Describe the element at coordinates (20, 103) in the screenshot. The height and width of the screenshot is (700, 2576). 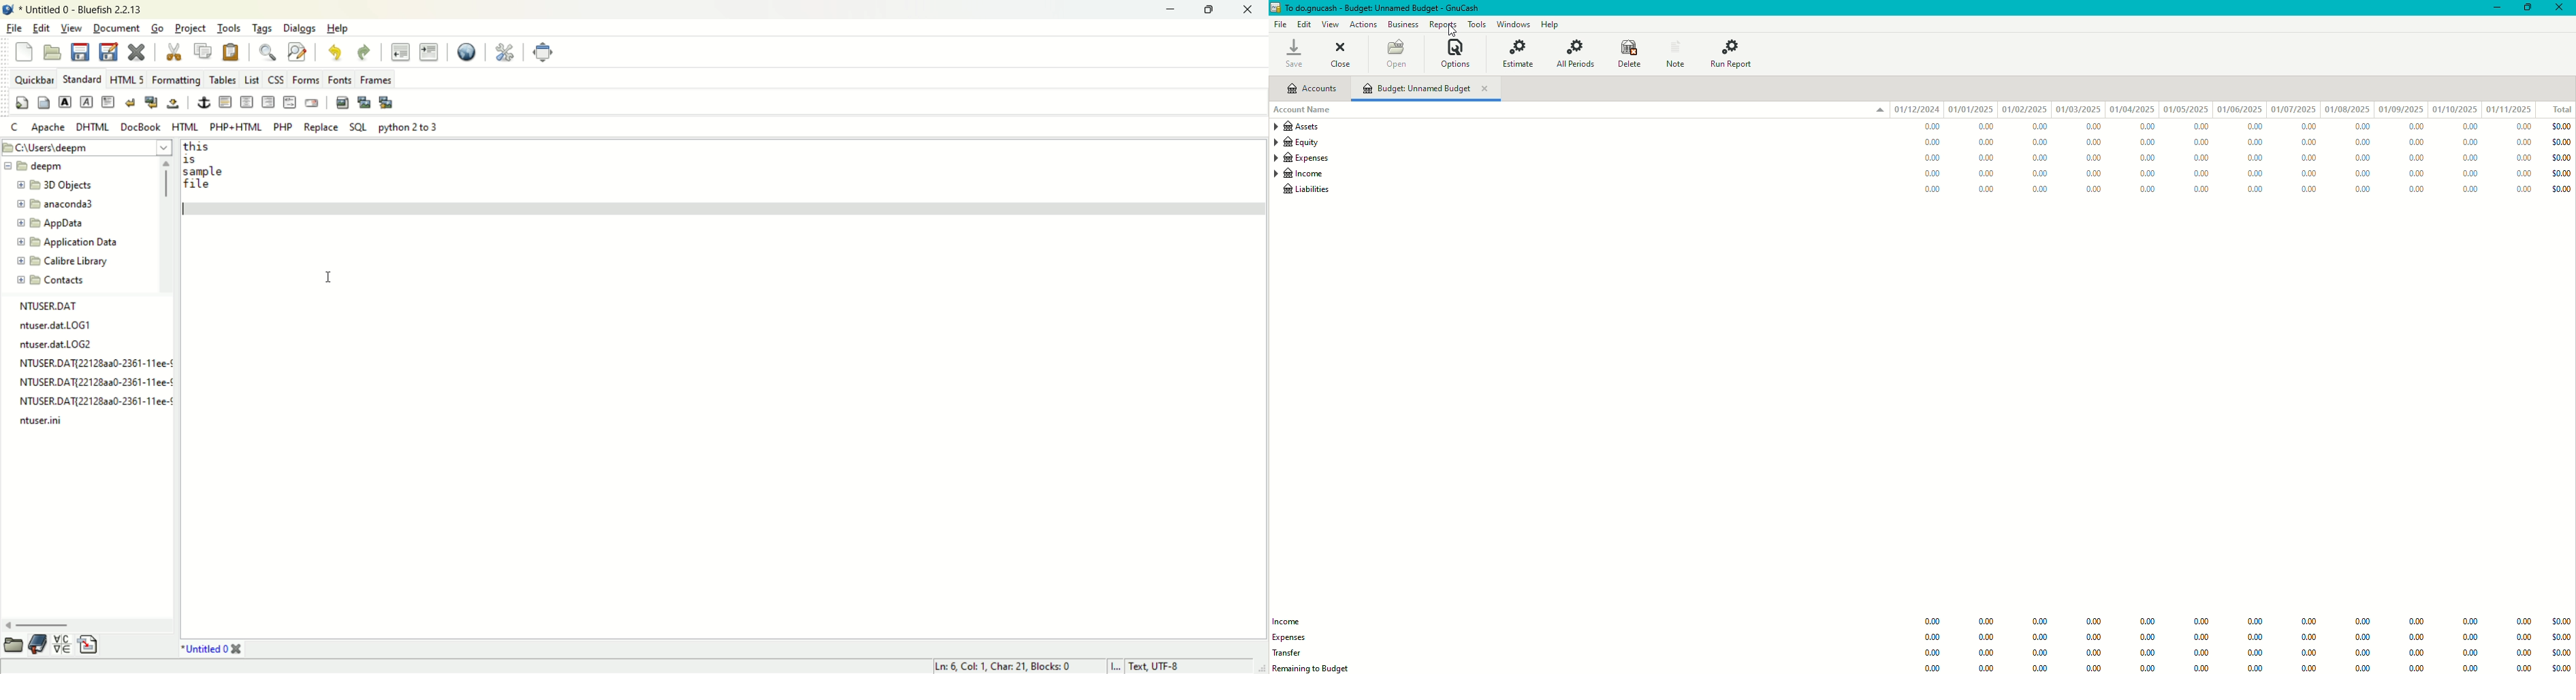
I see `quickstart` at that location.